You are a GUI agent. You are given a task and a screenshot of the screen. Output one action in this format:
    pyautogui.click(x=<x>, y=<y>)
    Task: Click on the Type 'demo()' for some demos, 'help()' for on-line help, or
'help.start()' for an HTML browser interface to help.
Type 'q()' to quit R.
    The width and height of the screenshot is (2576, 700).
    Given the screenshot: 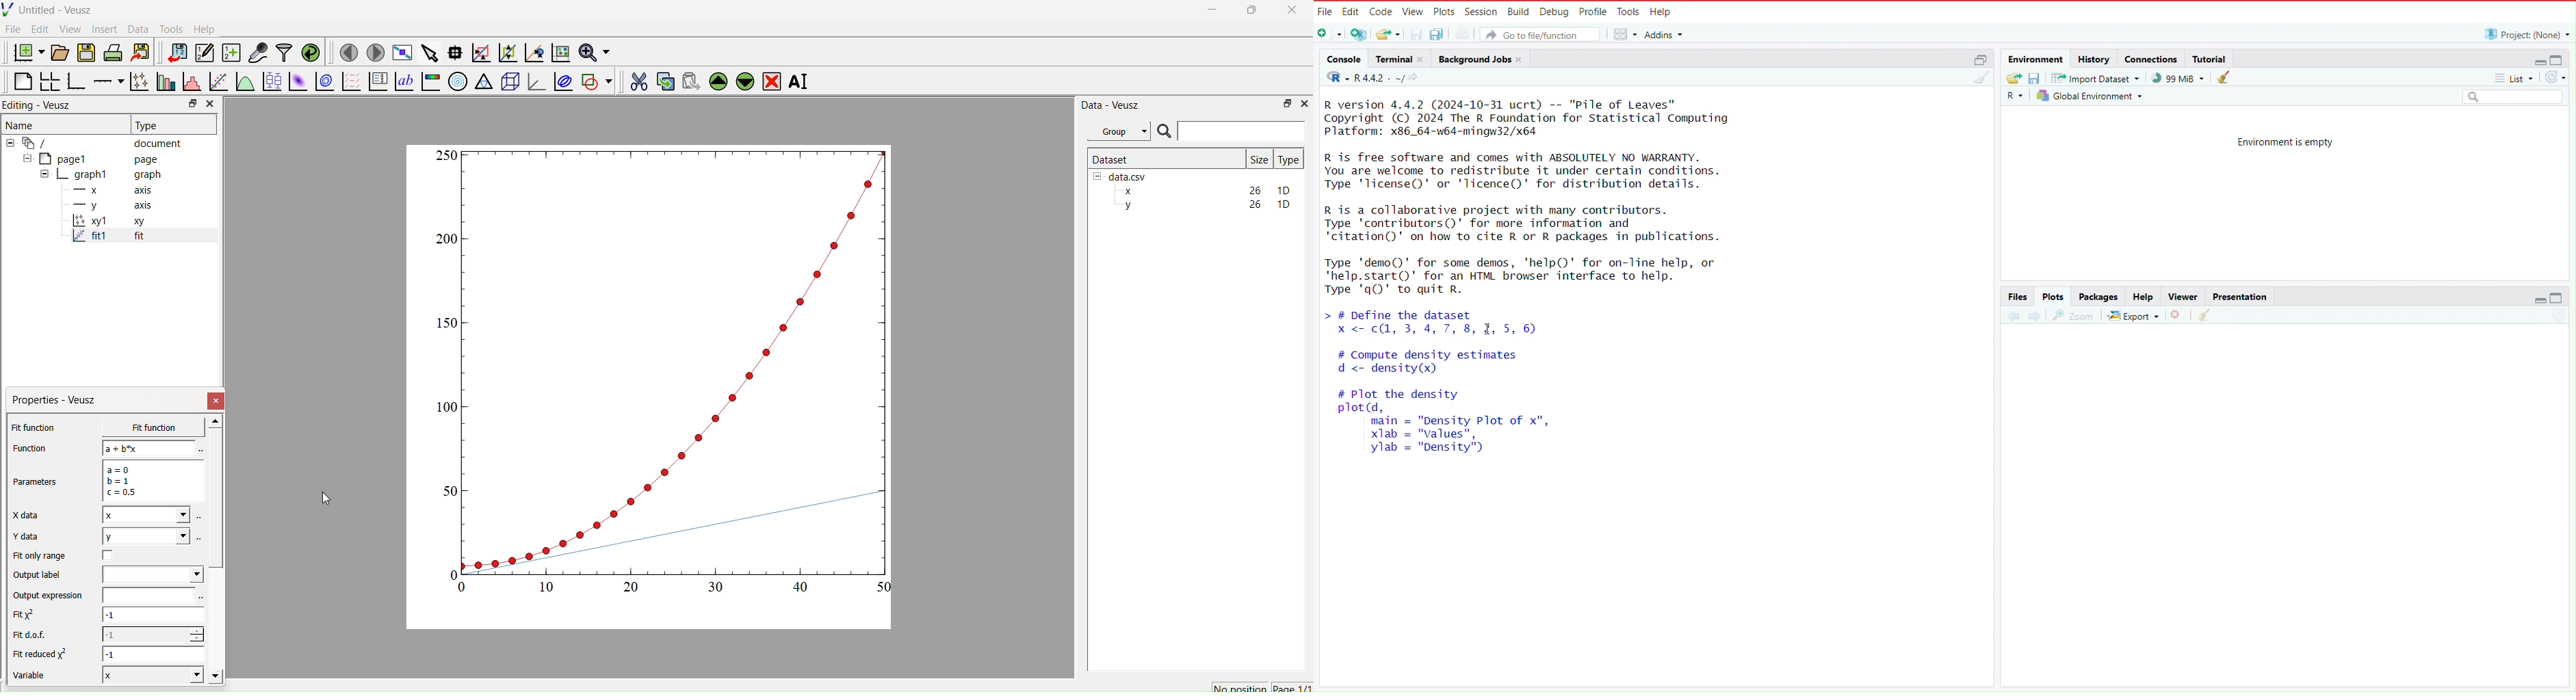 What is the action you would take?
    pyautogui.click(x=1532, y=275)
    